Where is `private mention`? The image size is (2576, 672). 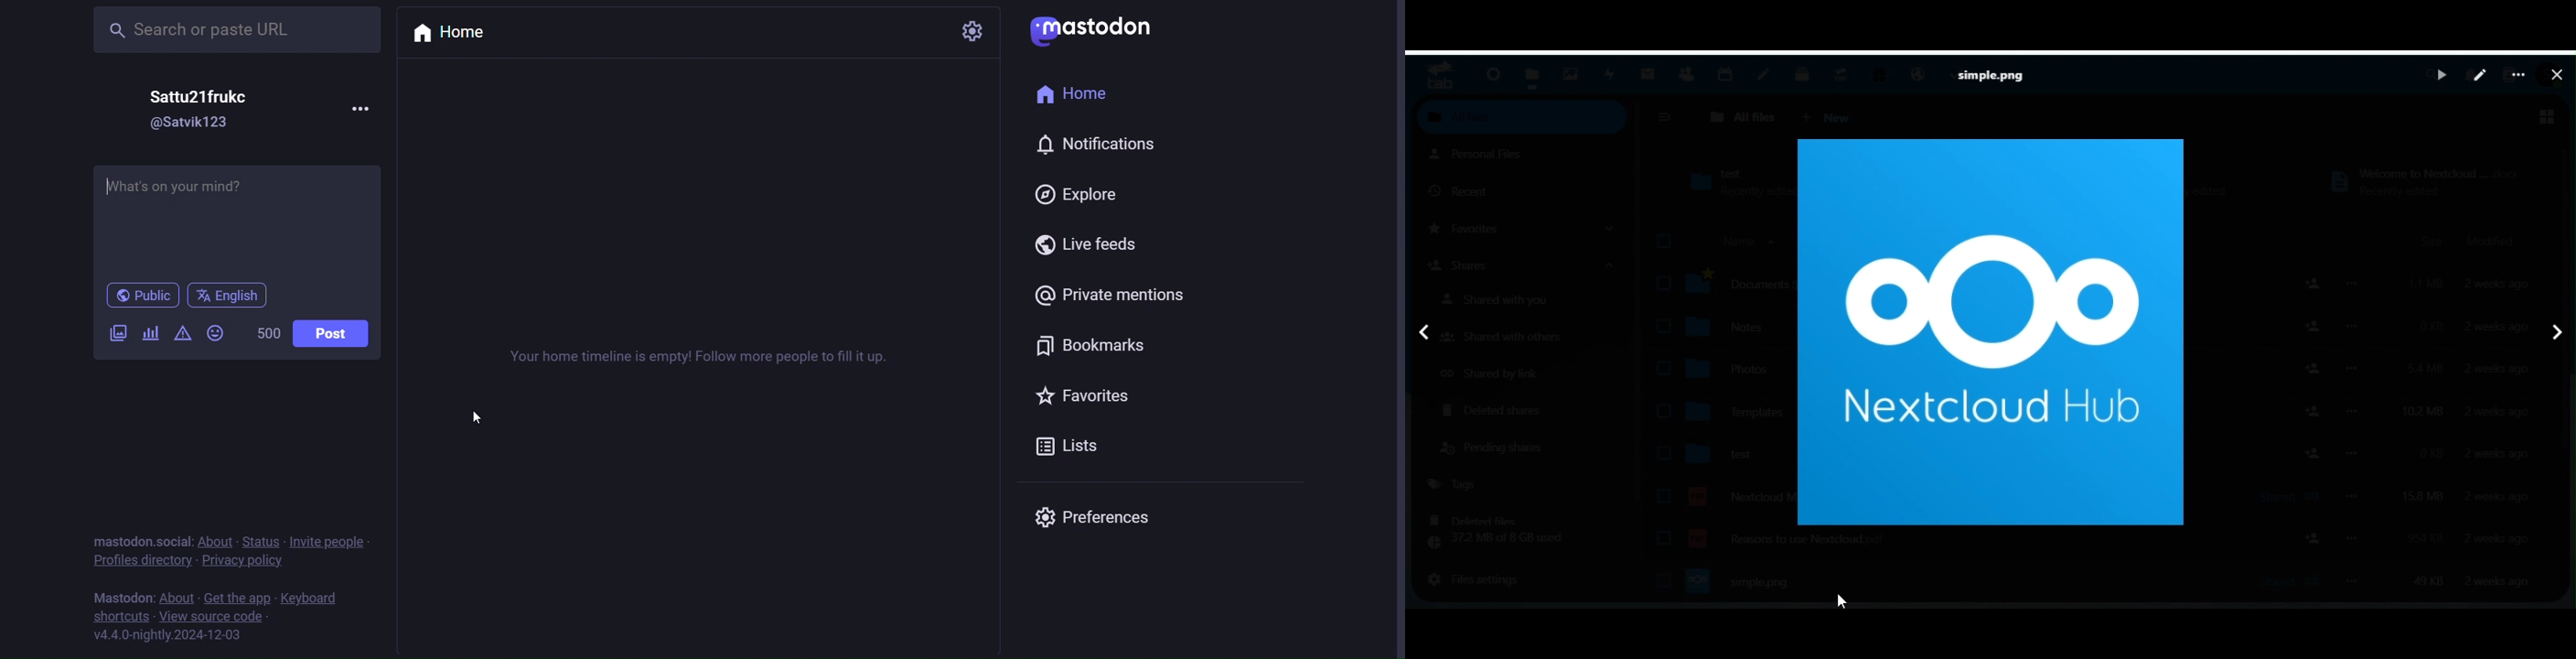 private mention is located at coordinates (1106, 294).